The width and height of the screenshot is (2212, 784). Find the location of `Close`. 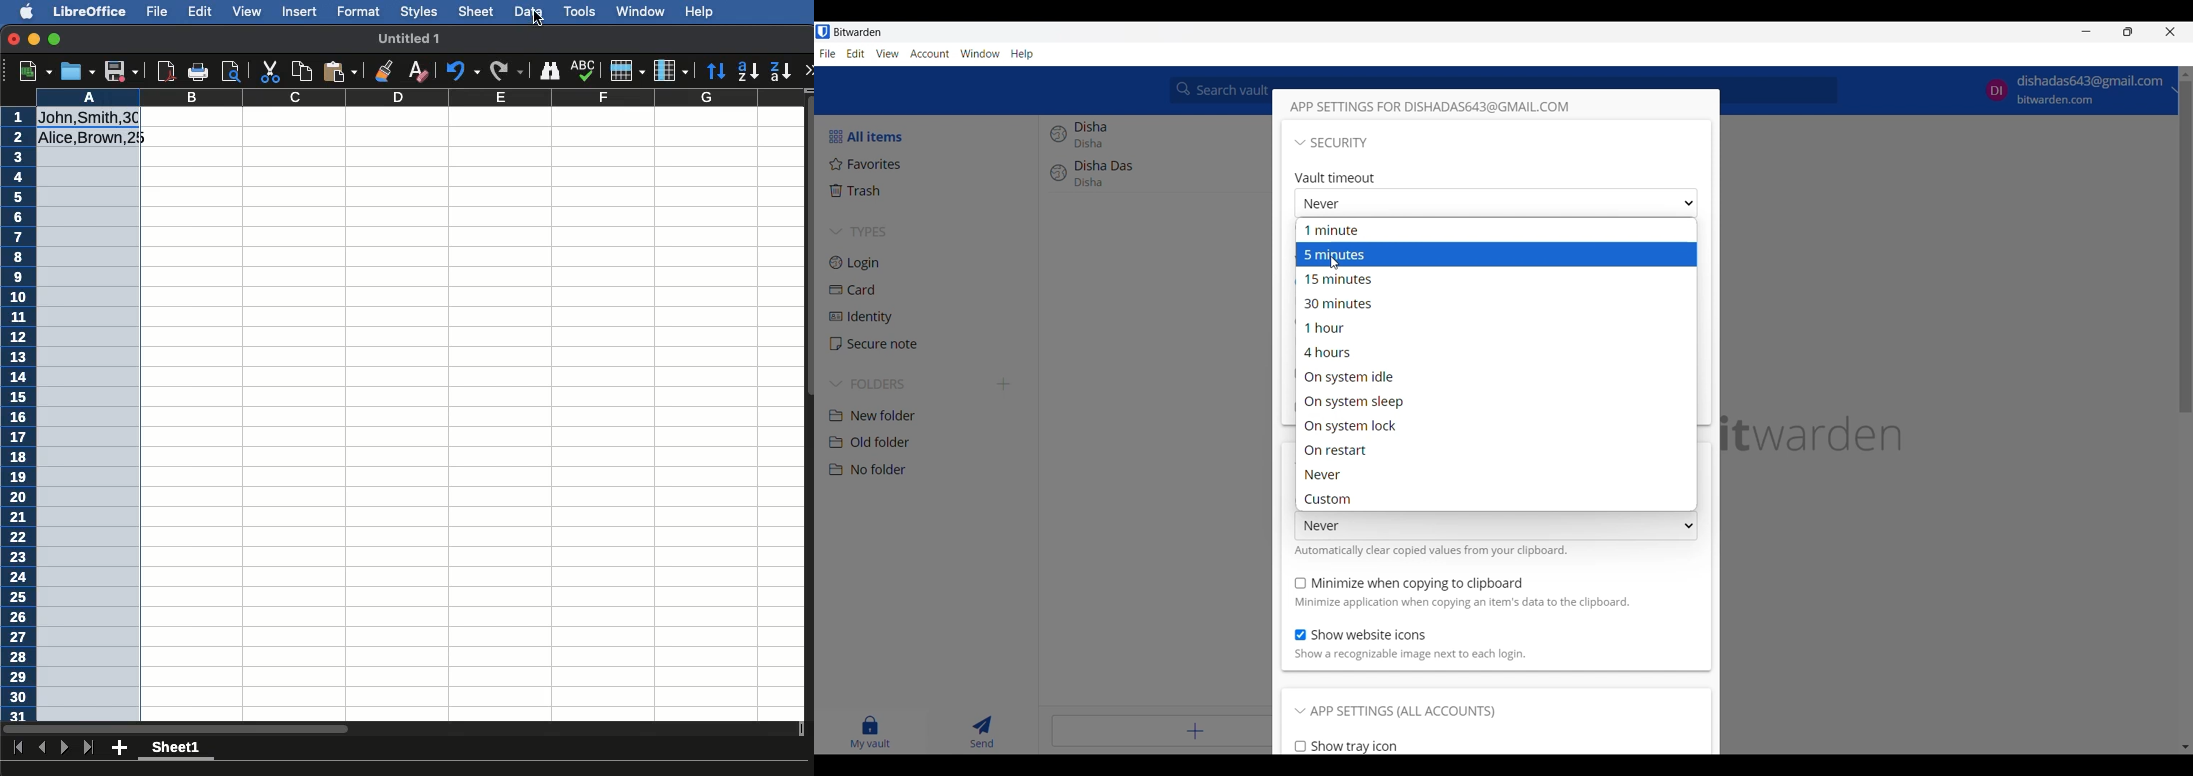

Close is located at coordinates (13, 39).